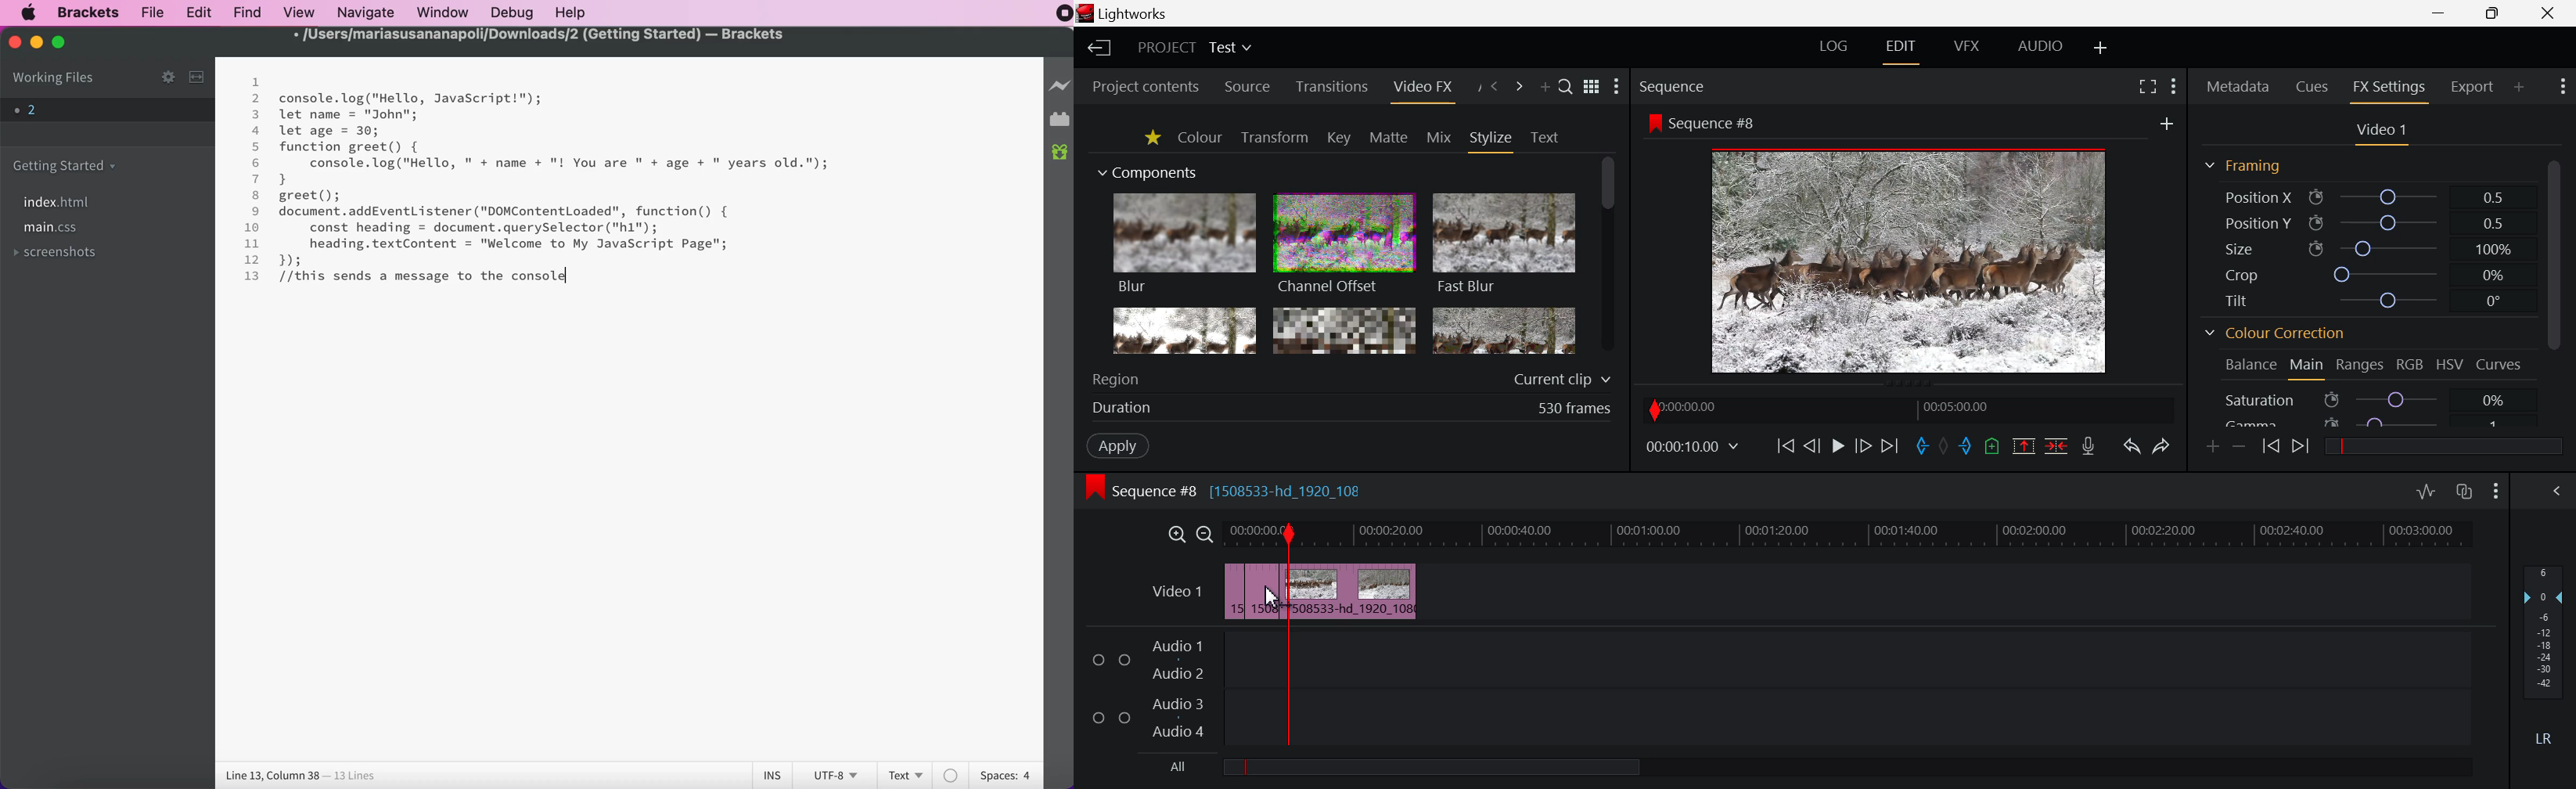 This screenshot has width=2576, height=812. What do you see at coordinates (1811, 445) in the screenshot?
I see `Go Back` at bounding box center [1811, 445].